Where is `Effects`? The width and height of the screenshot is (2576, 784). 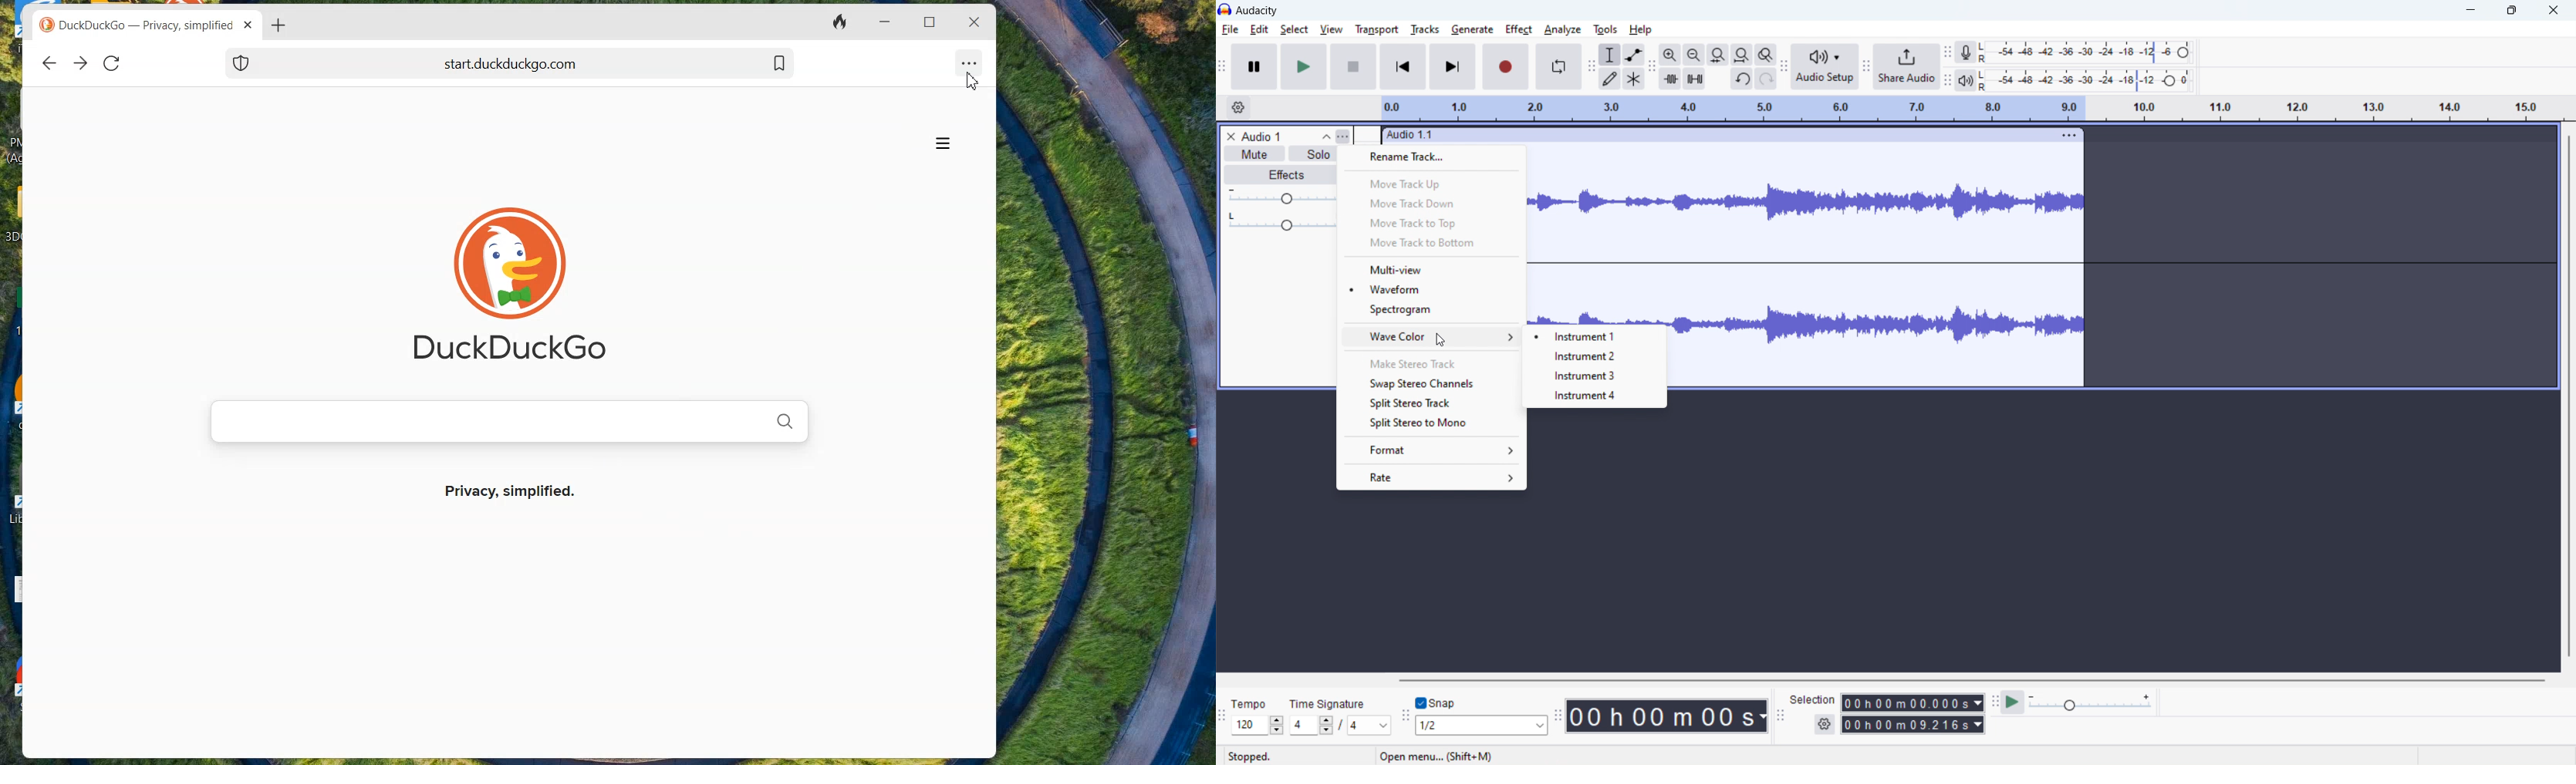
Effects is located at coordinates (1285, 177).